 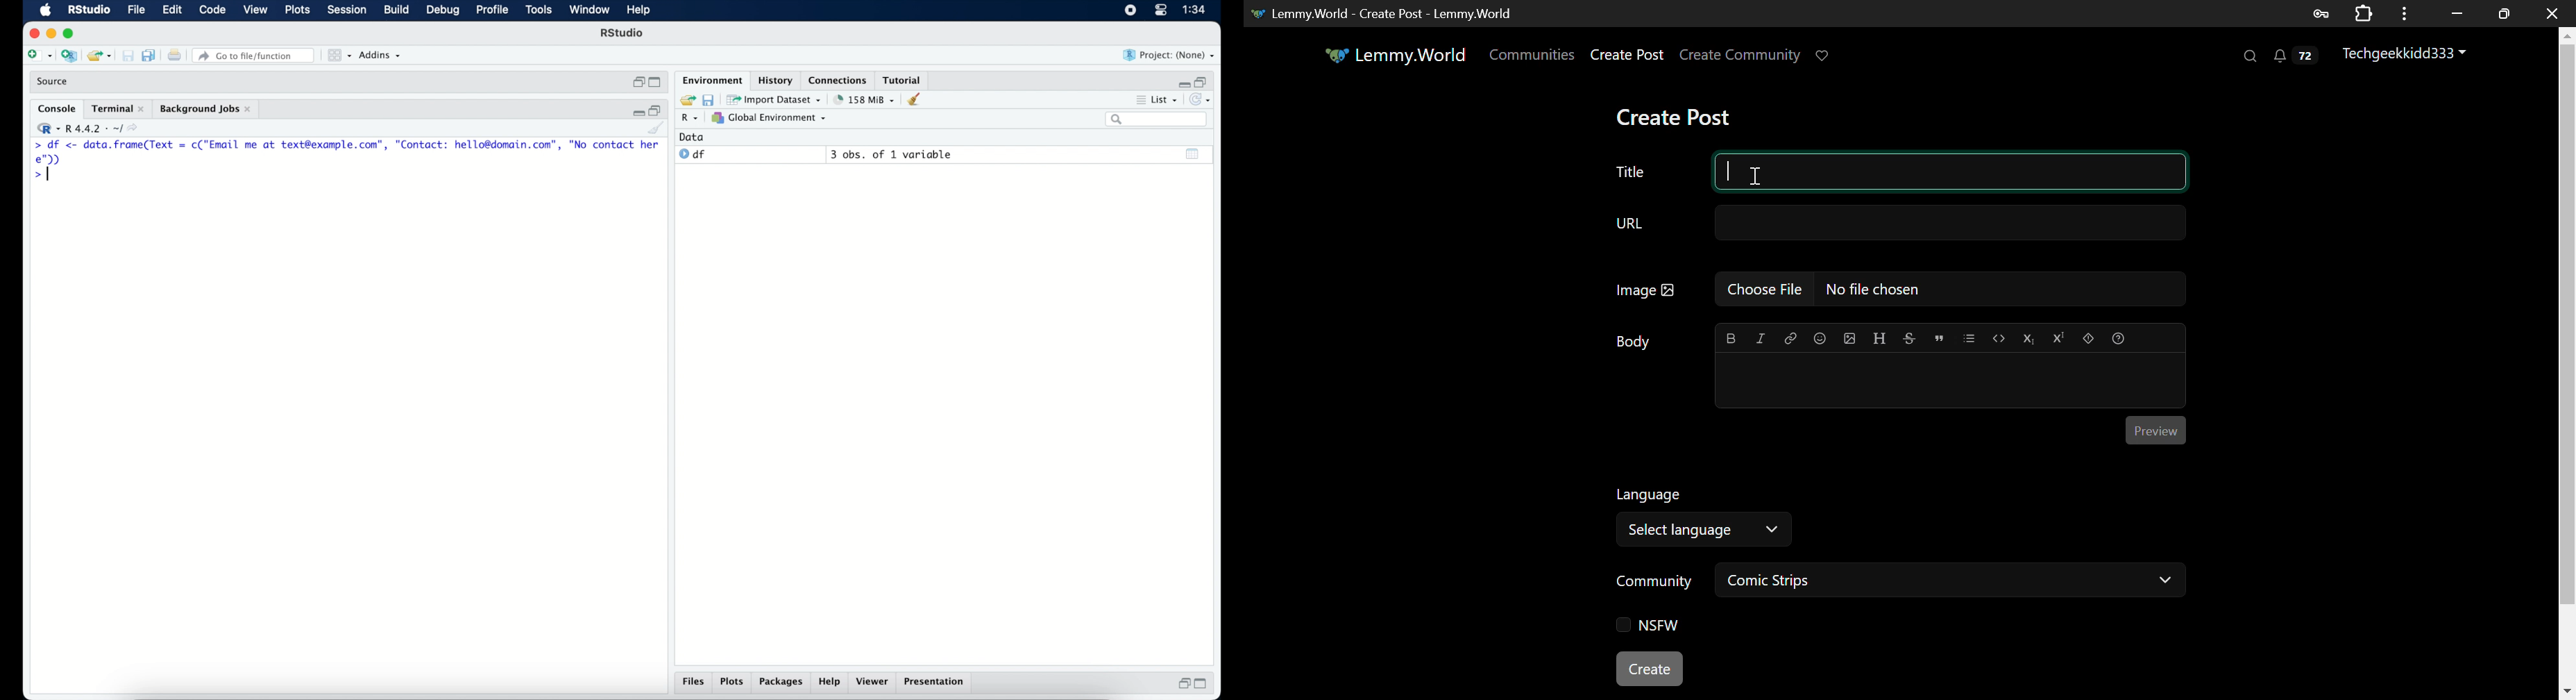 I want to click on restore down, so click(x=637, y=82).